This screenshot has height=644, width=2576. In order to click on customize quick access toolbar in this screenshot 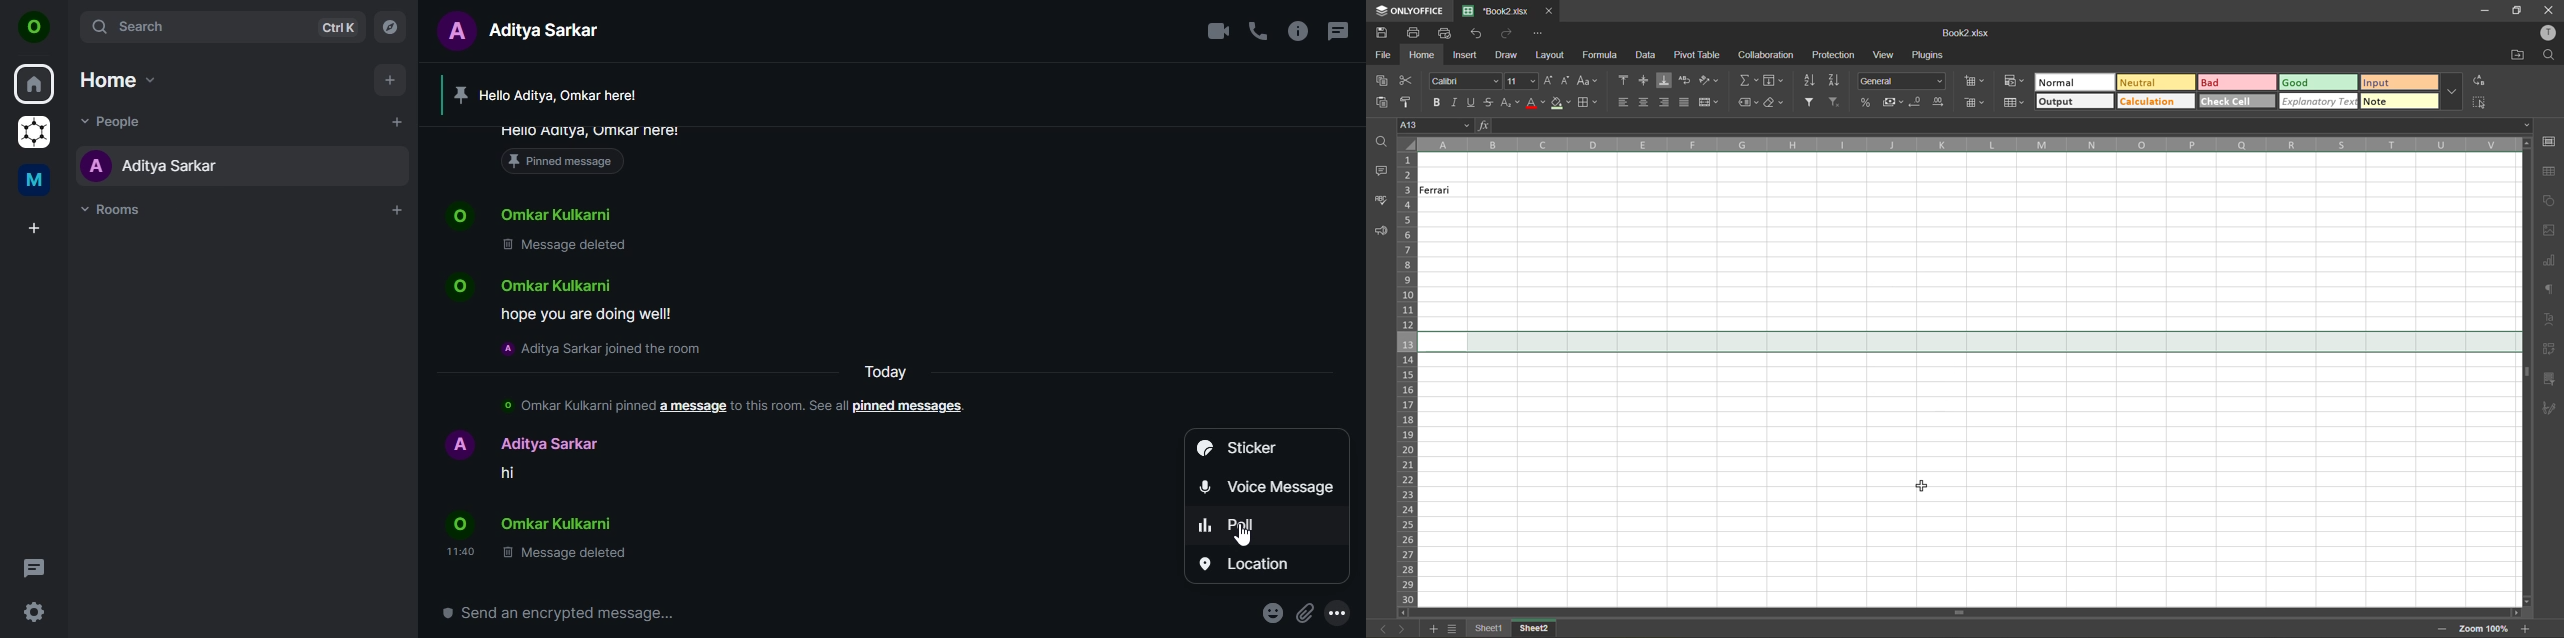, I will do `click(1536, 32)`.